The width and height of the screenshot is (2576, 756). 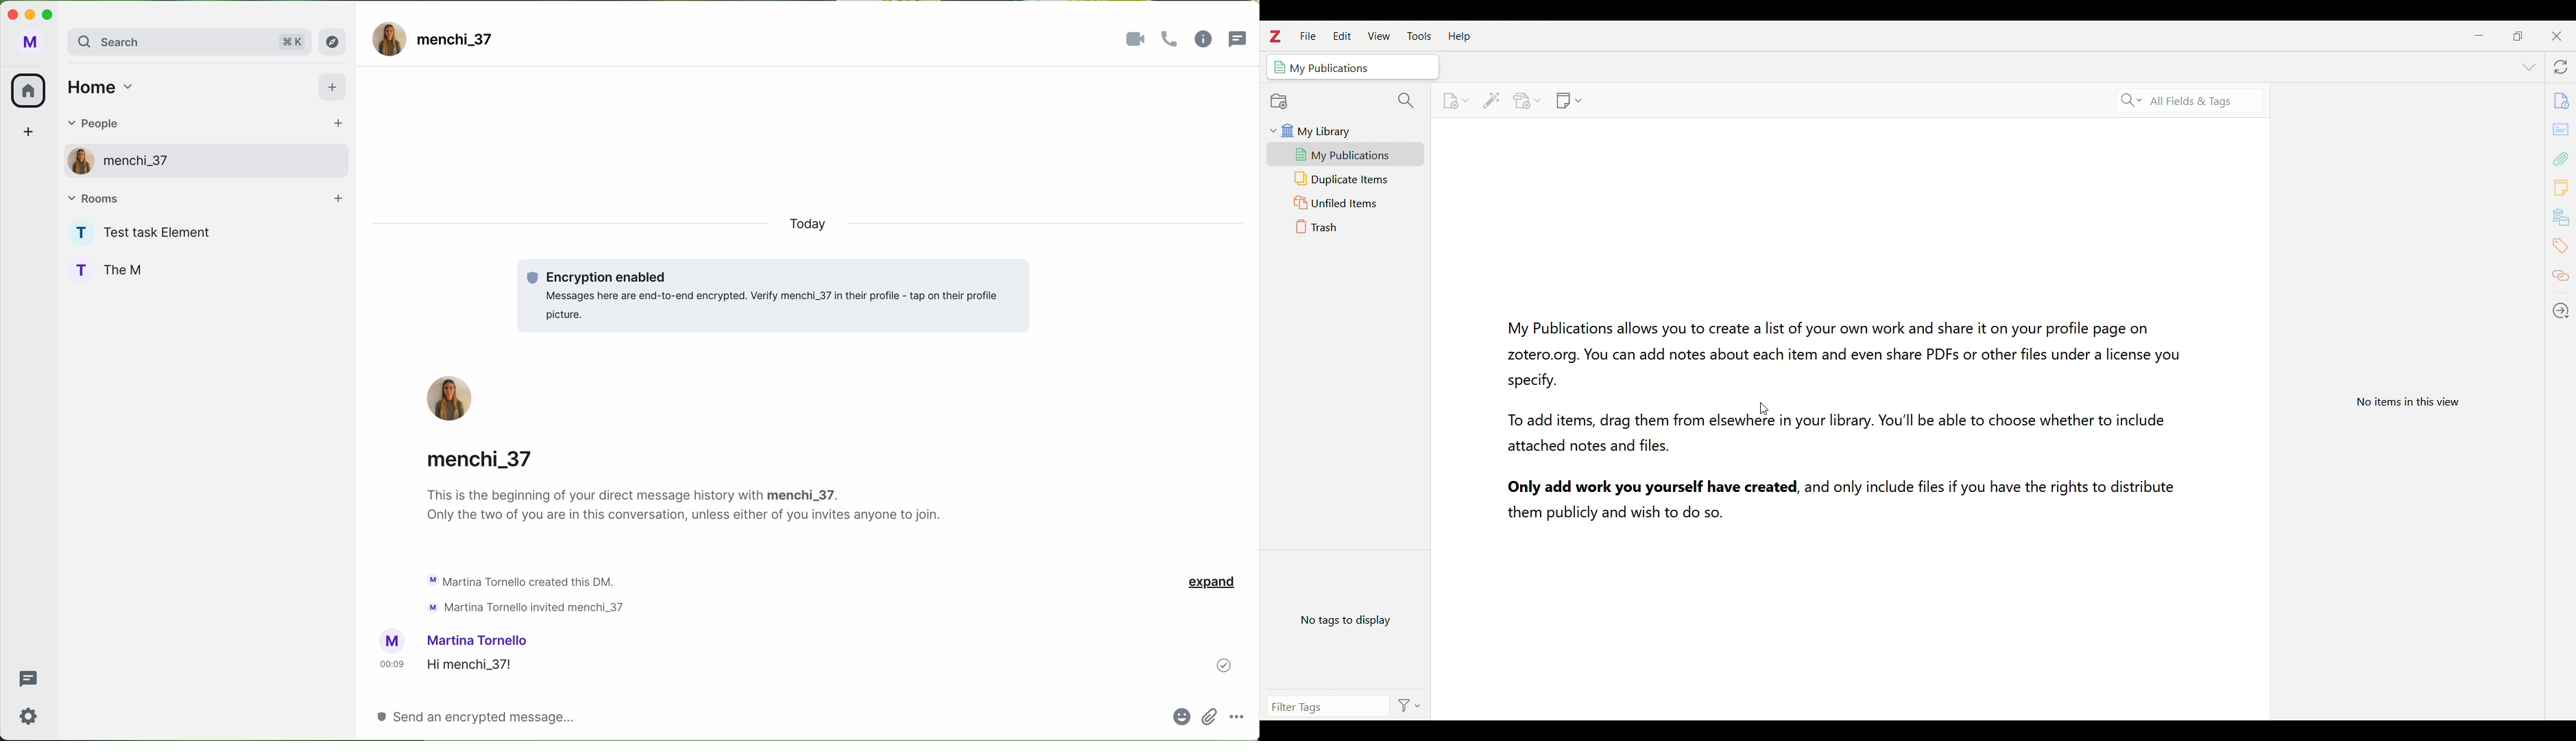 What do you see at coordinates (1136, 39) in the screenshot?
I see `videocall` at bounding box center [1136, 39].